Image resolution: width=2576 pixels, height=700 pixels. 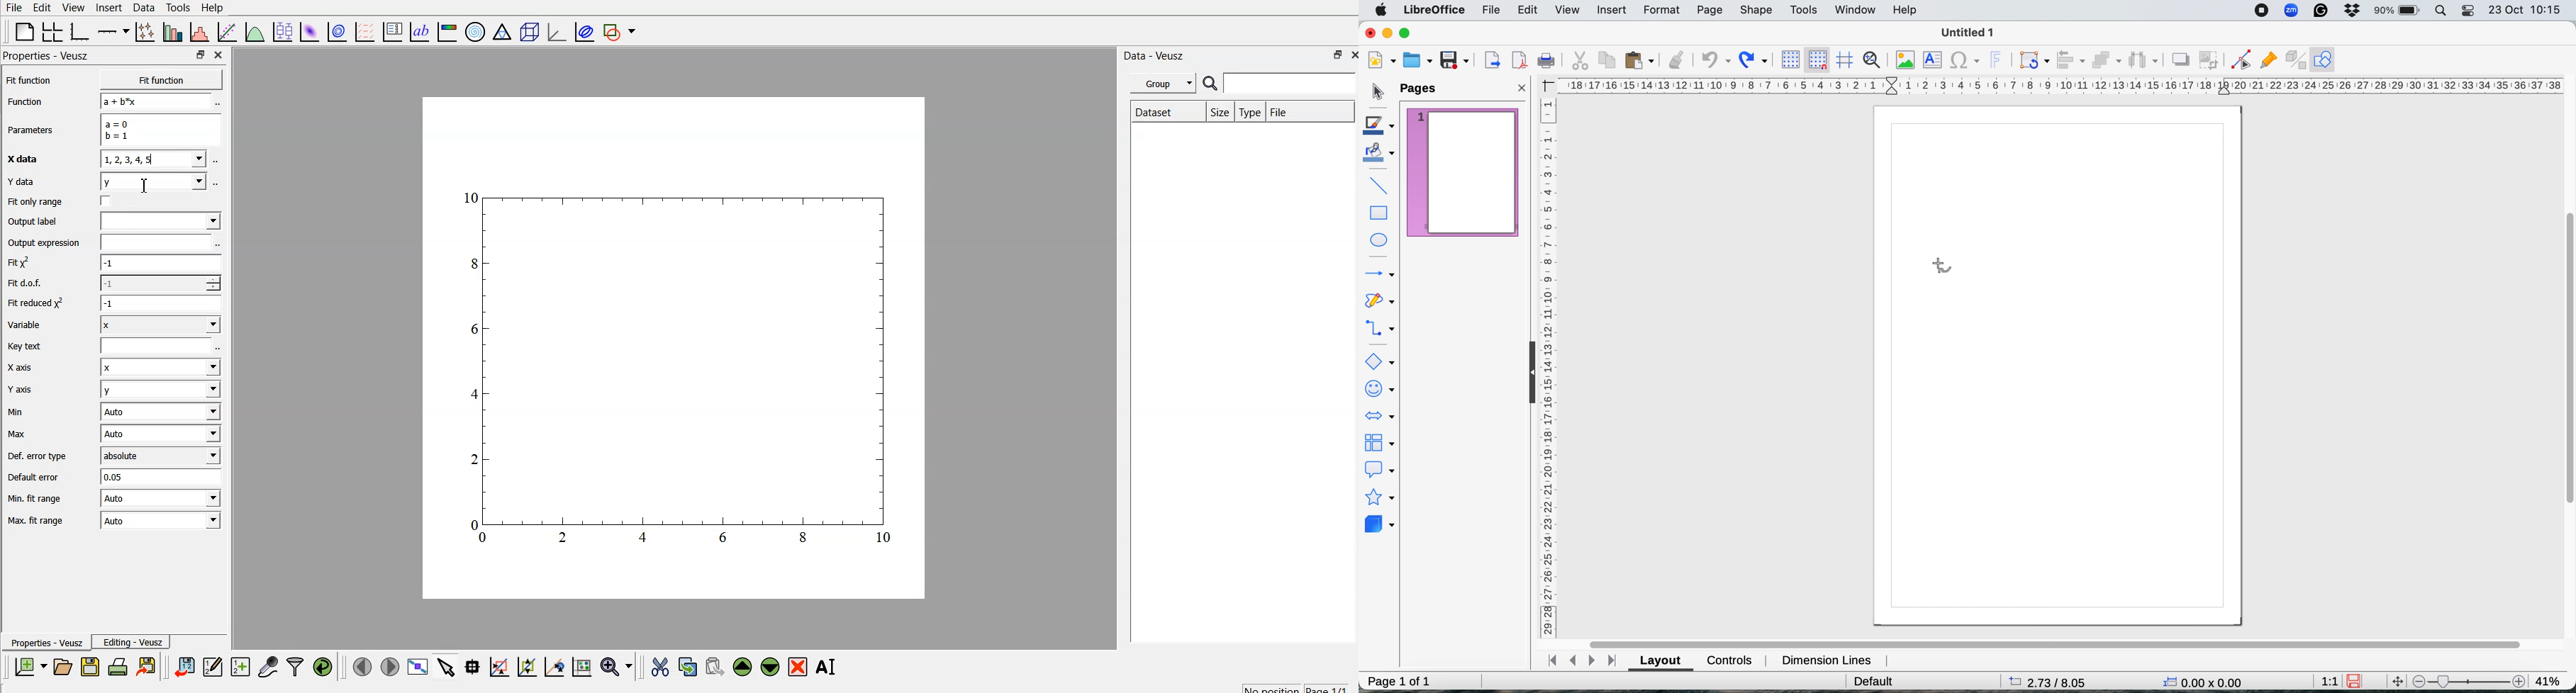 I want to click on restore down, so click(x=199, y=55).